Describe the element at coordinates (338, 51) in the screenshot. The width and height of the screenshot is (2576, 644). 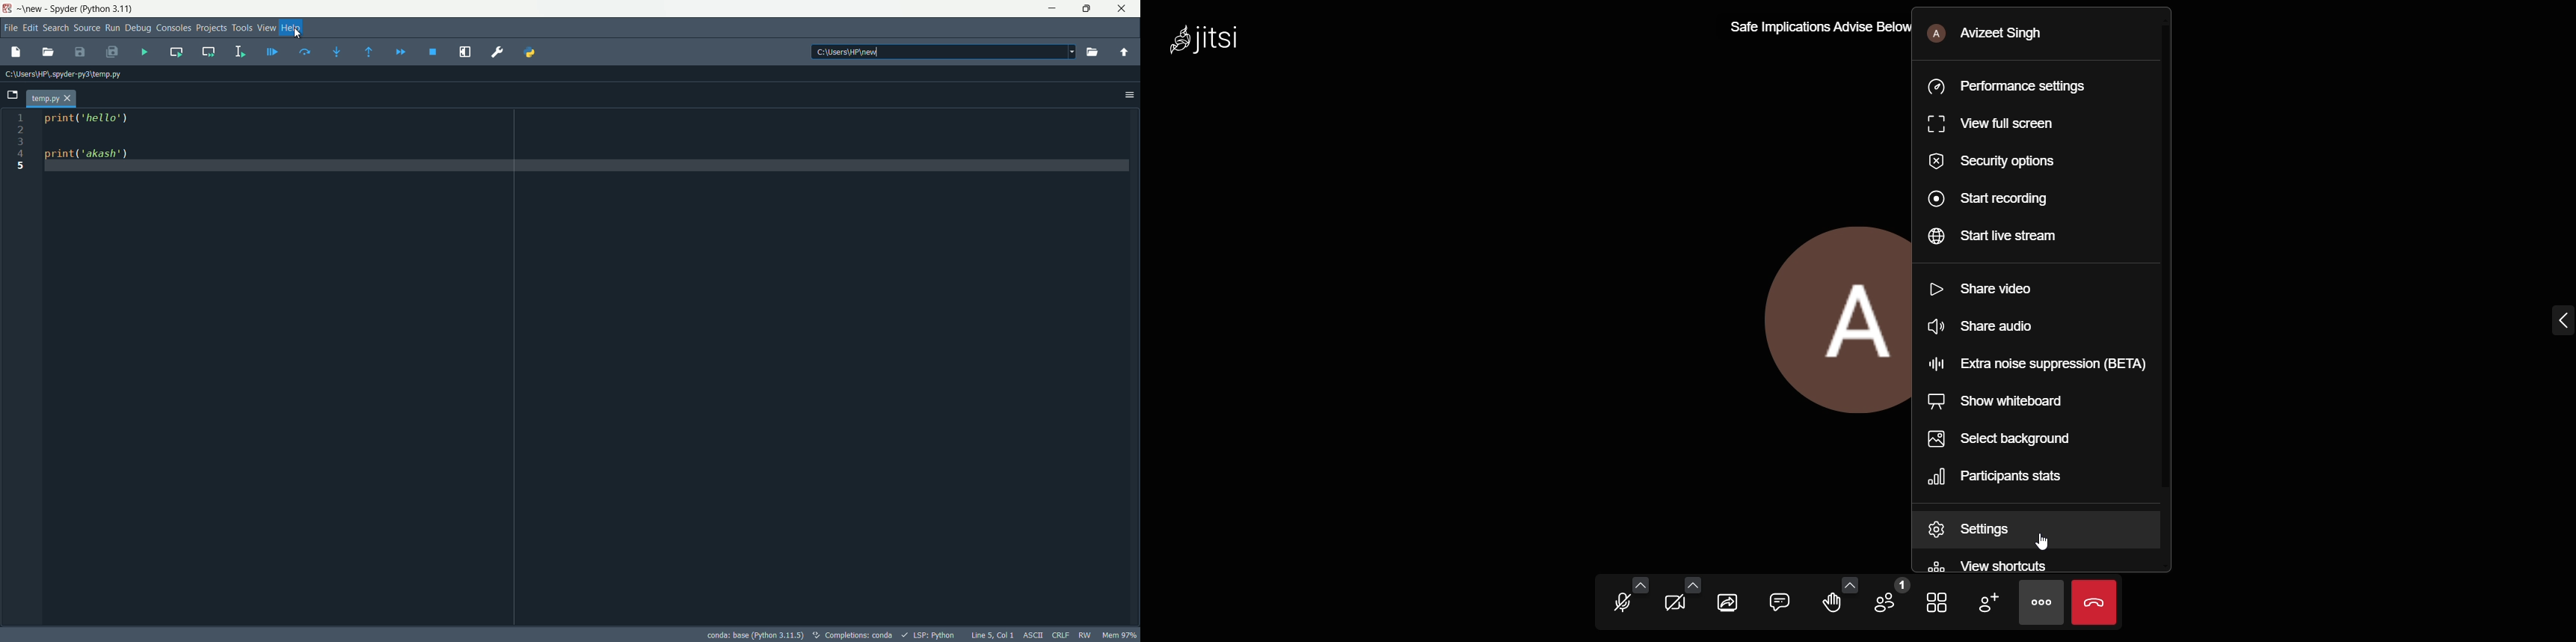
I see `step into funtion or method` at that location.